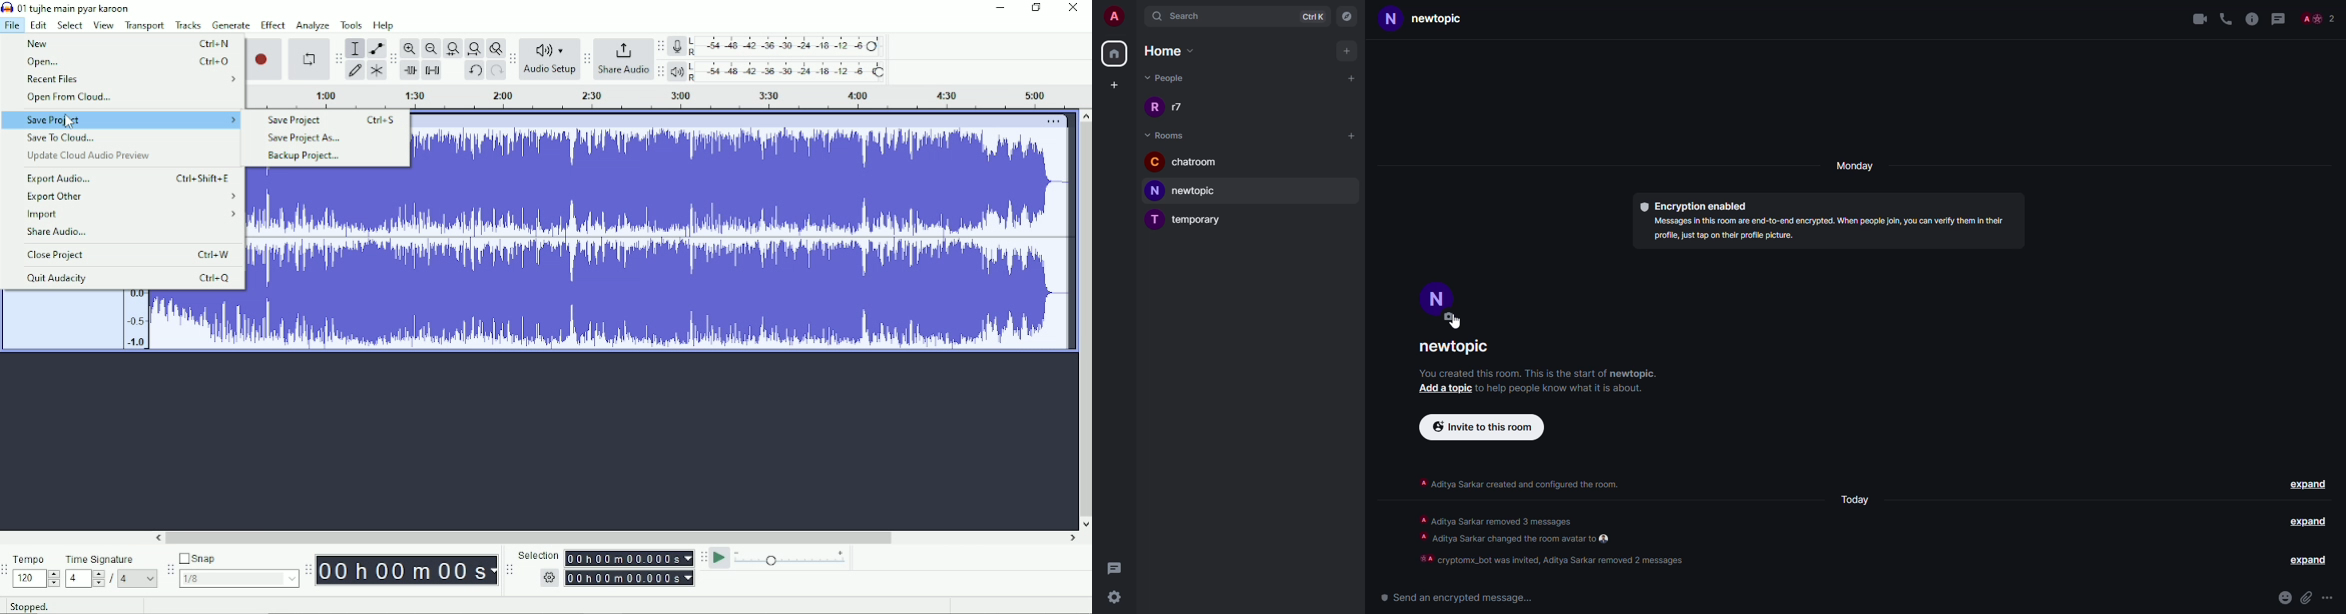  I want to click on cursor, so click(1454, 322).